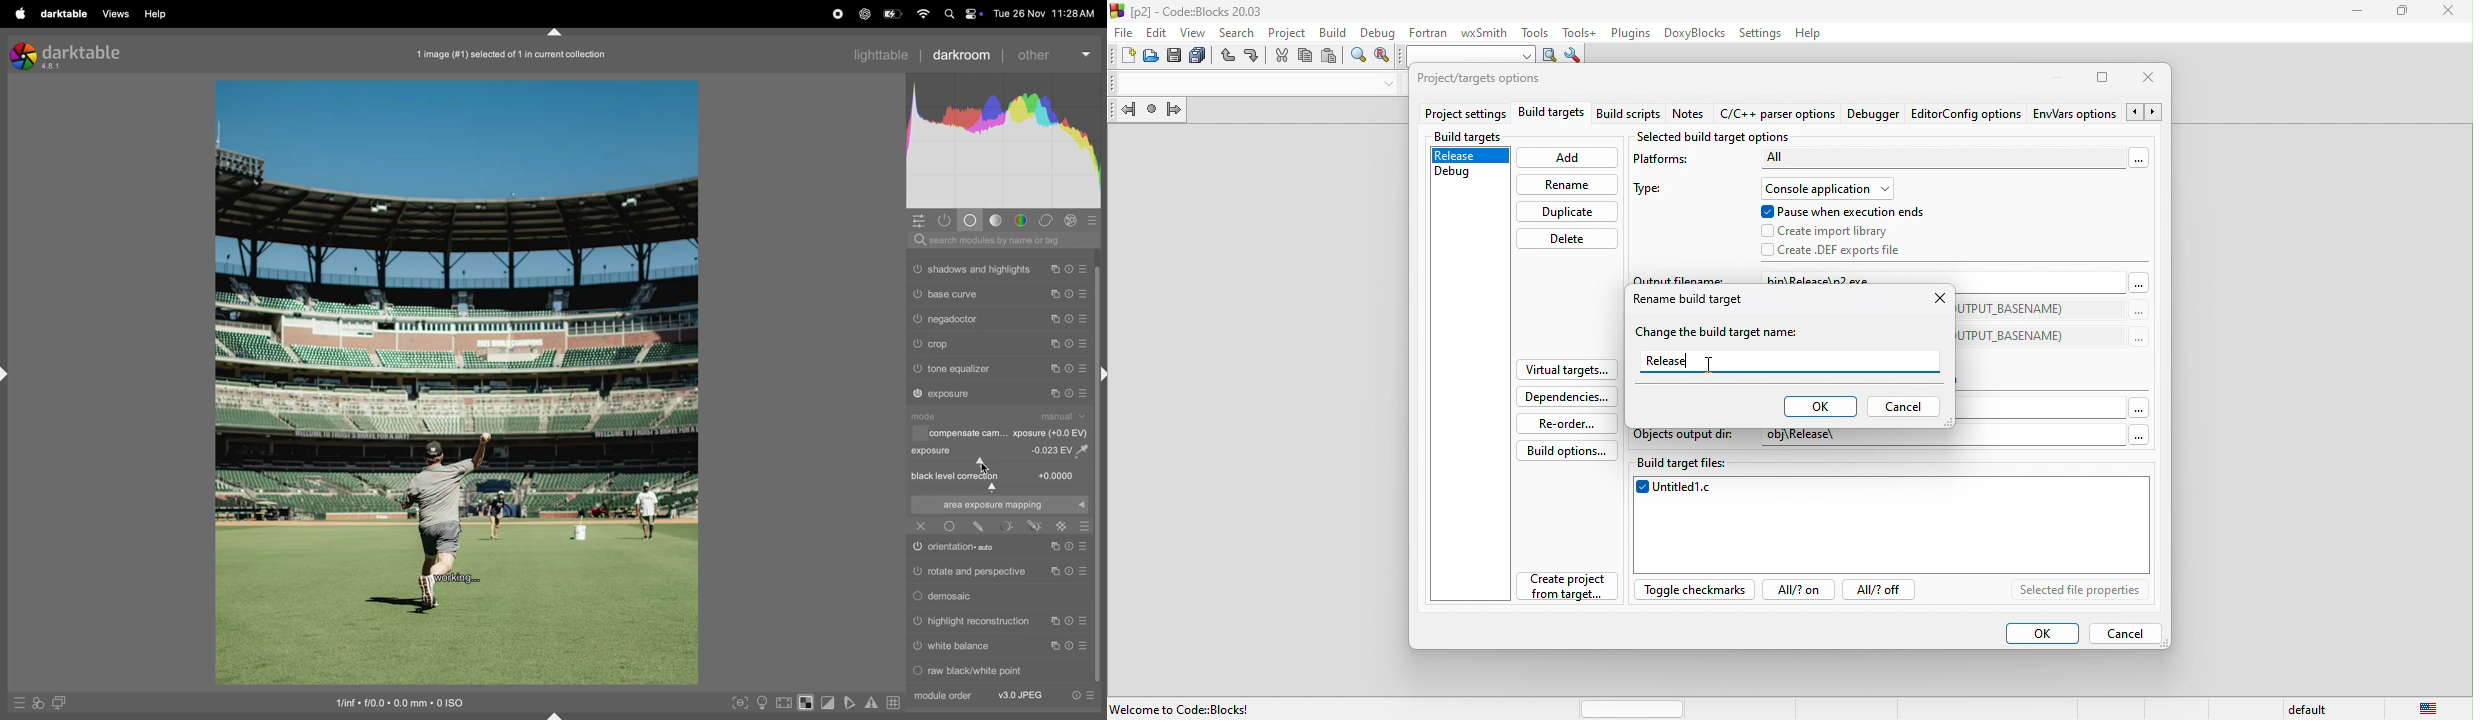 Image resolution: width=2492 pixels, height=728 pixels. Describe the element at coordinates (1712, 365) in the screenshot. I see `Cursor` at that location.